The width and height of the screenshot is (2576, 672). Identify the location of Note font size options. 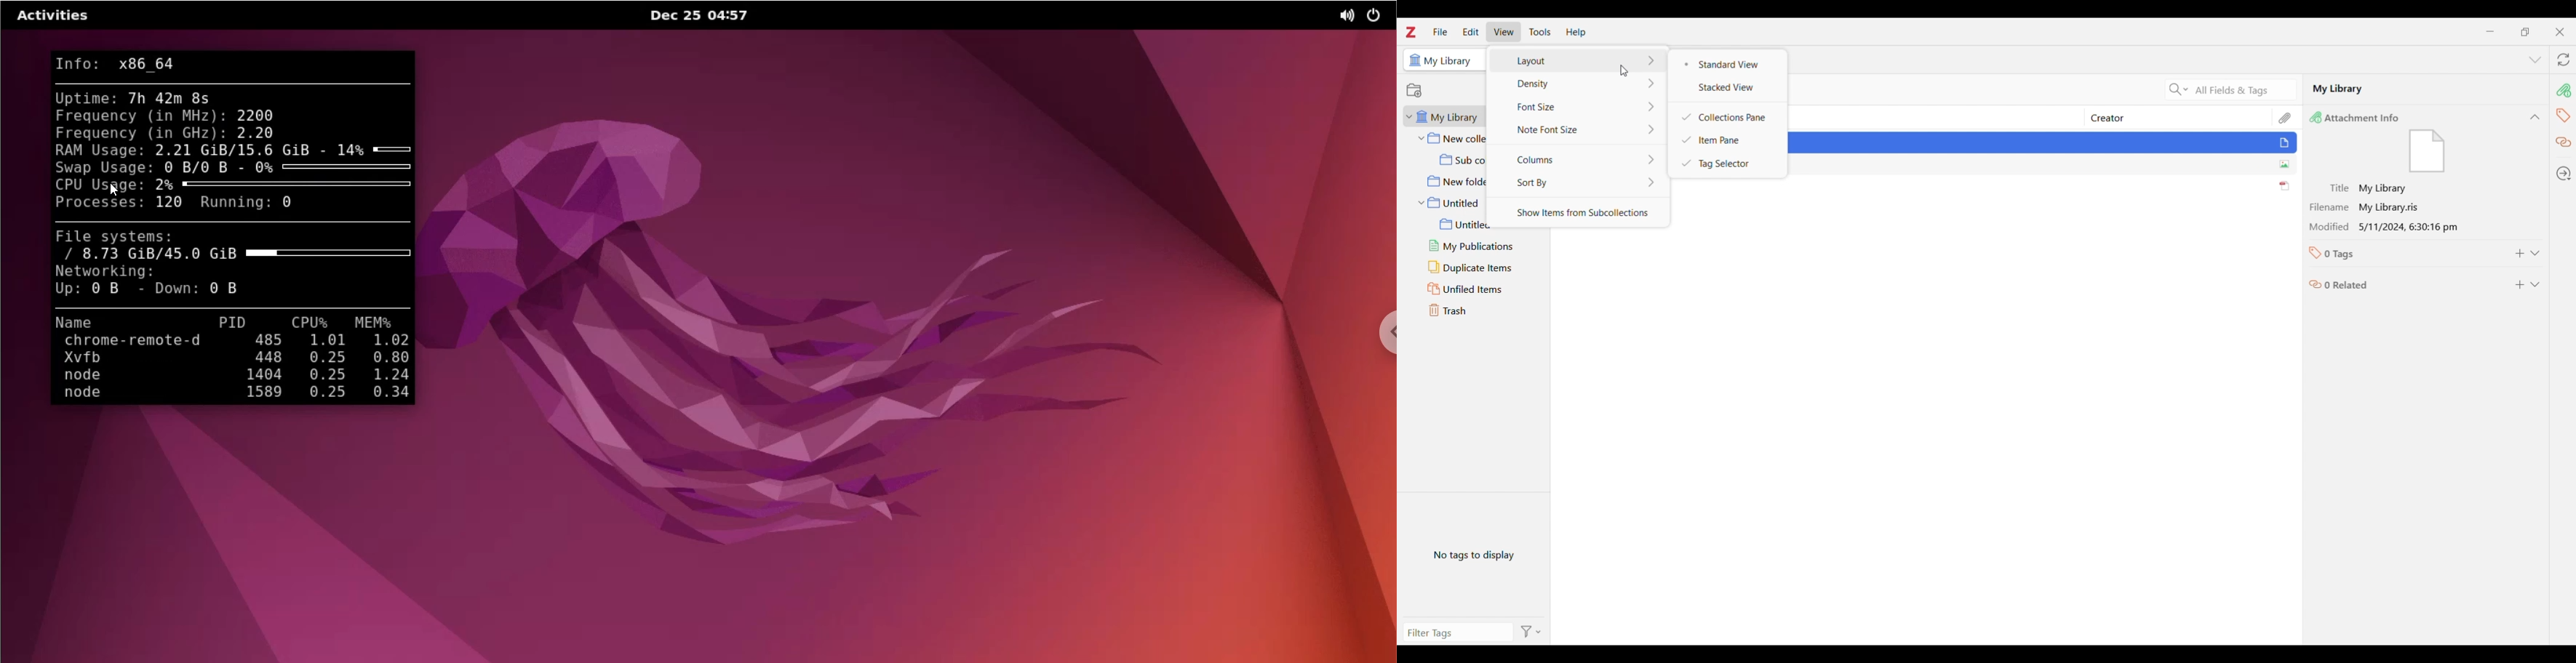
(1581, 129).